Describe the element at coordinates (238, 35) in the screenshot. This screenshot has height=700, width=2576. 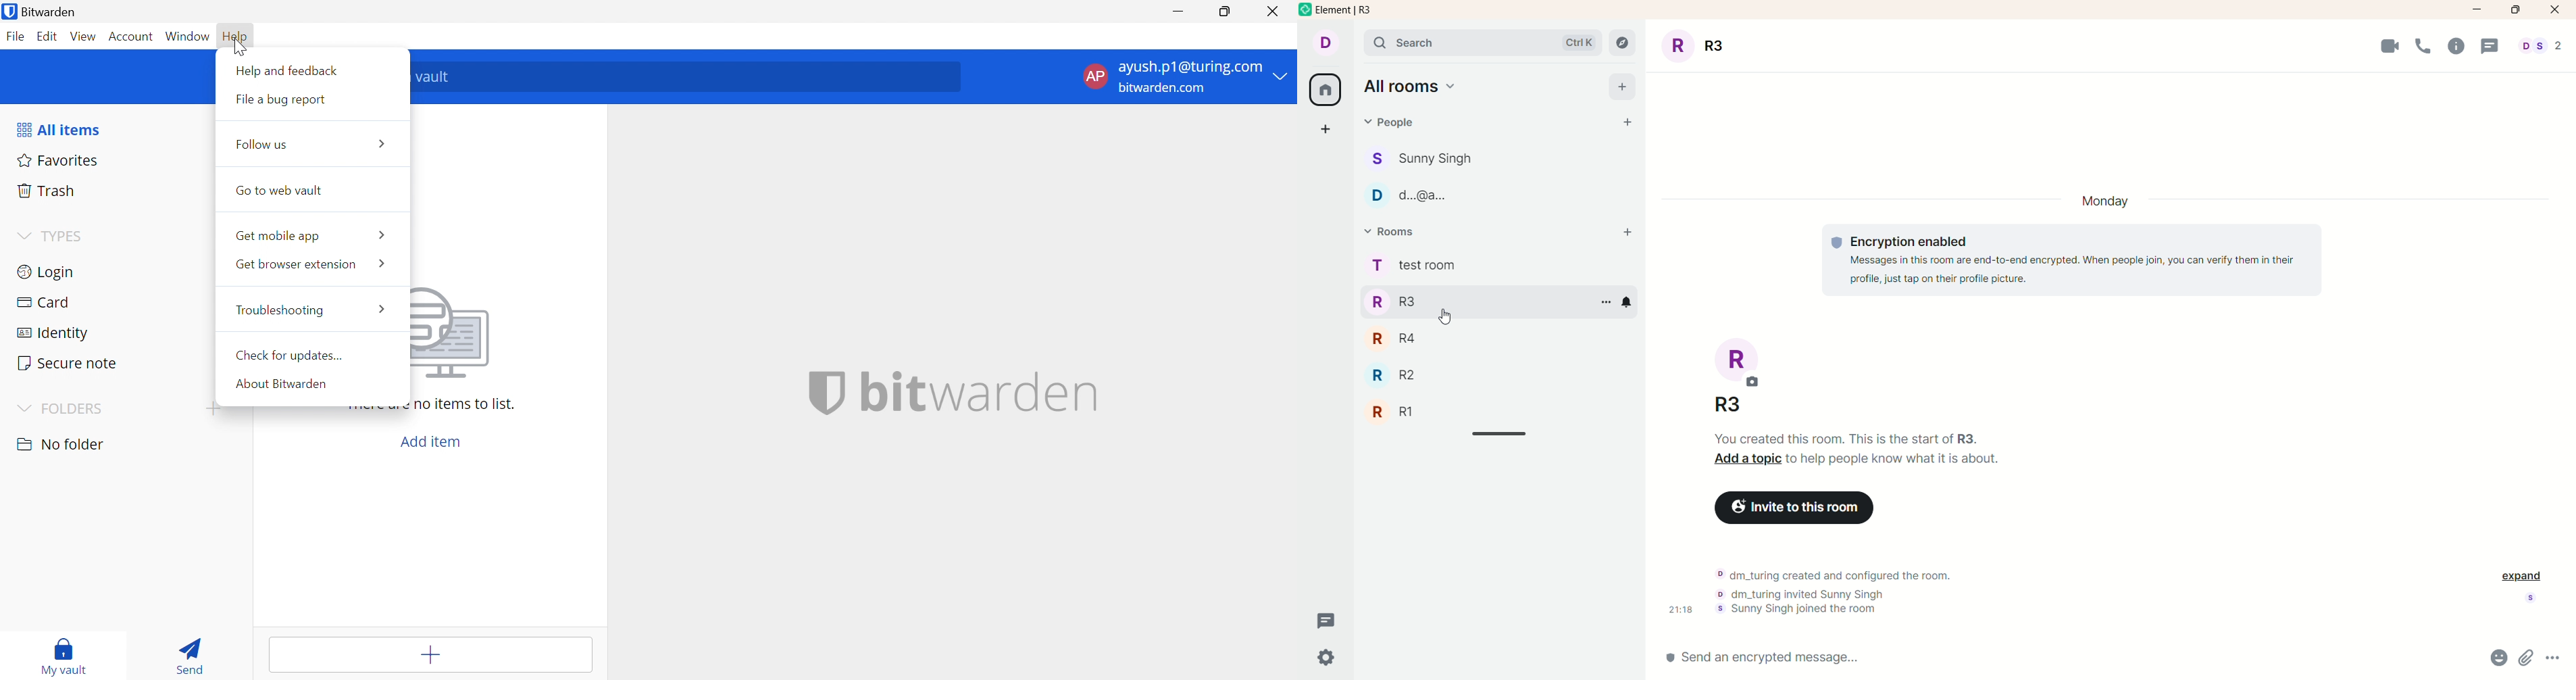
I see `Hello` at that location.